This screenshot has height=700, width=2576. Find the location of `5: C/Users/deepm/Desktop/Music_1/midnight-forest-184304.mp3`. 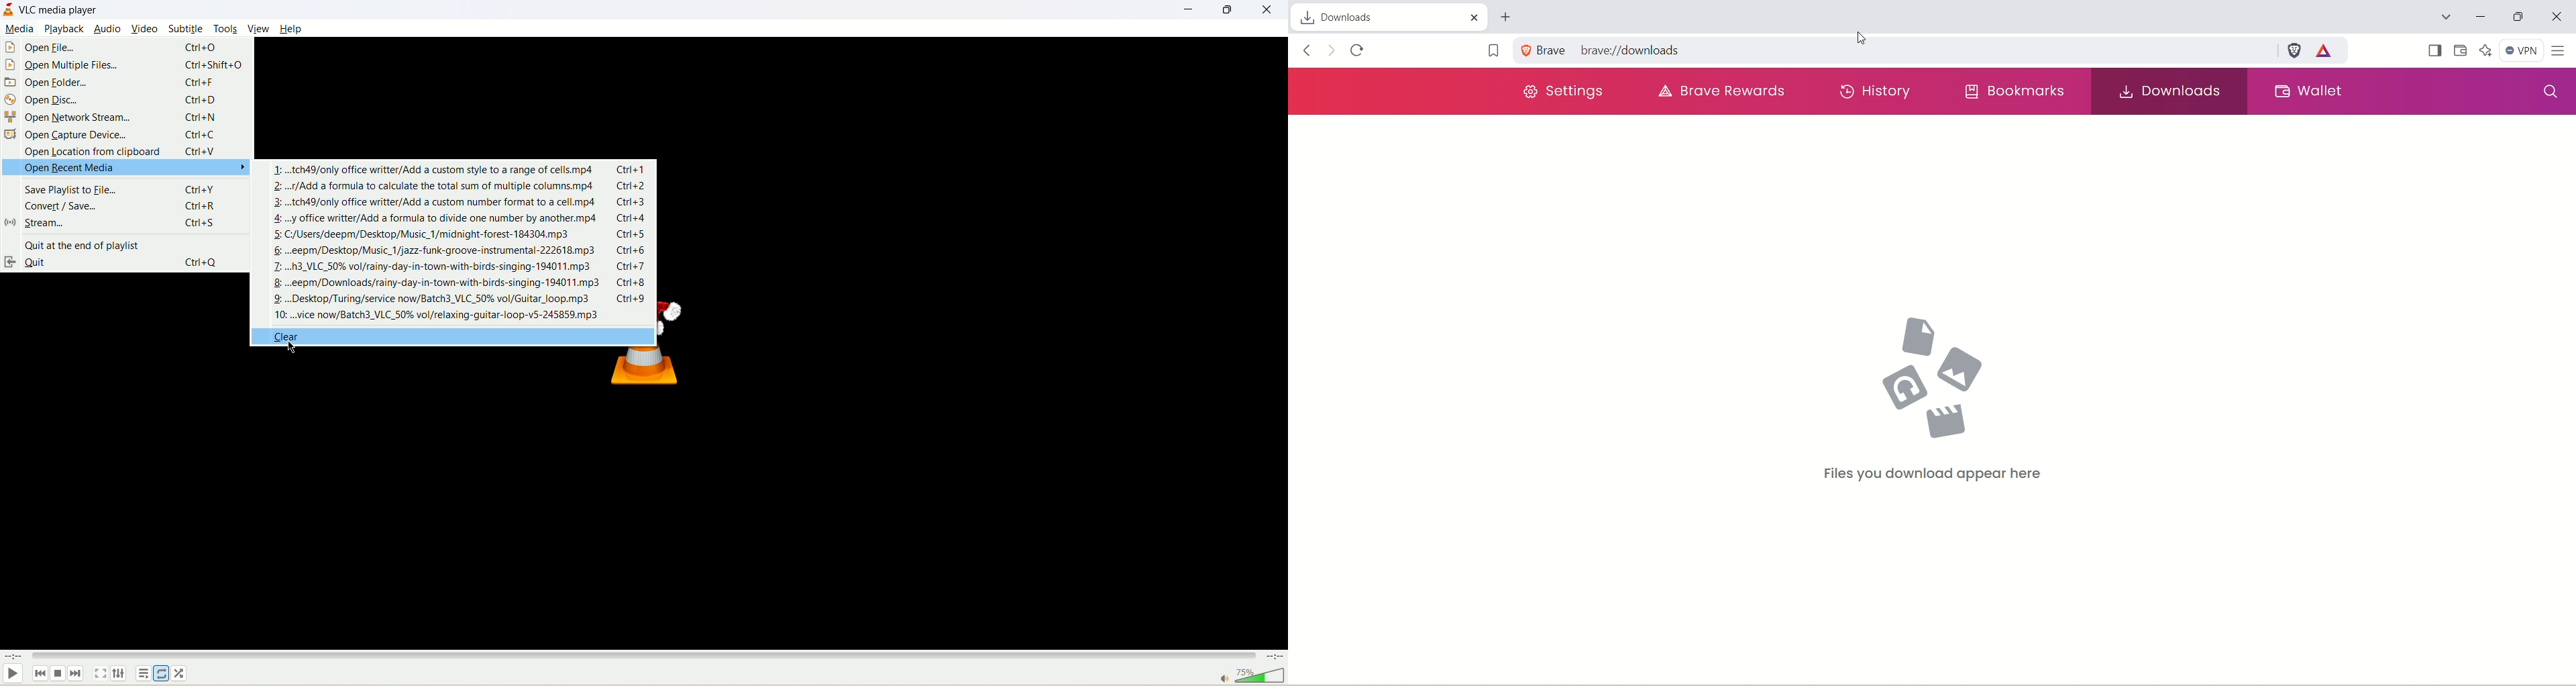

5: C/Users/deepm/Desktop/Music_1/midnight-forest-184304.mp3 is located at coordinates (425, 235).